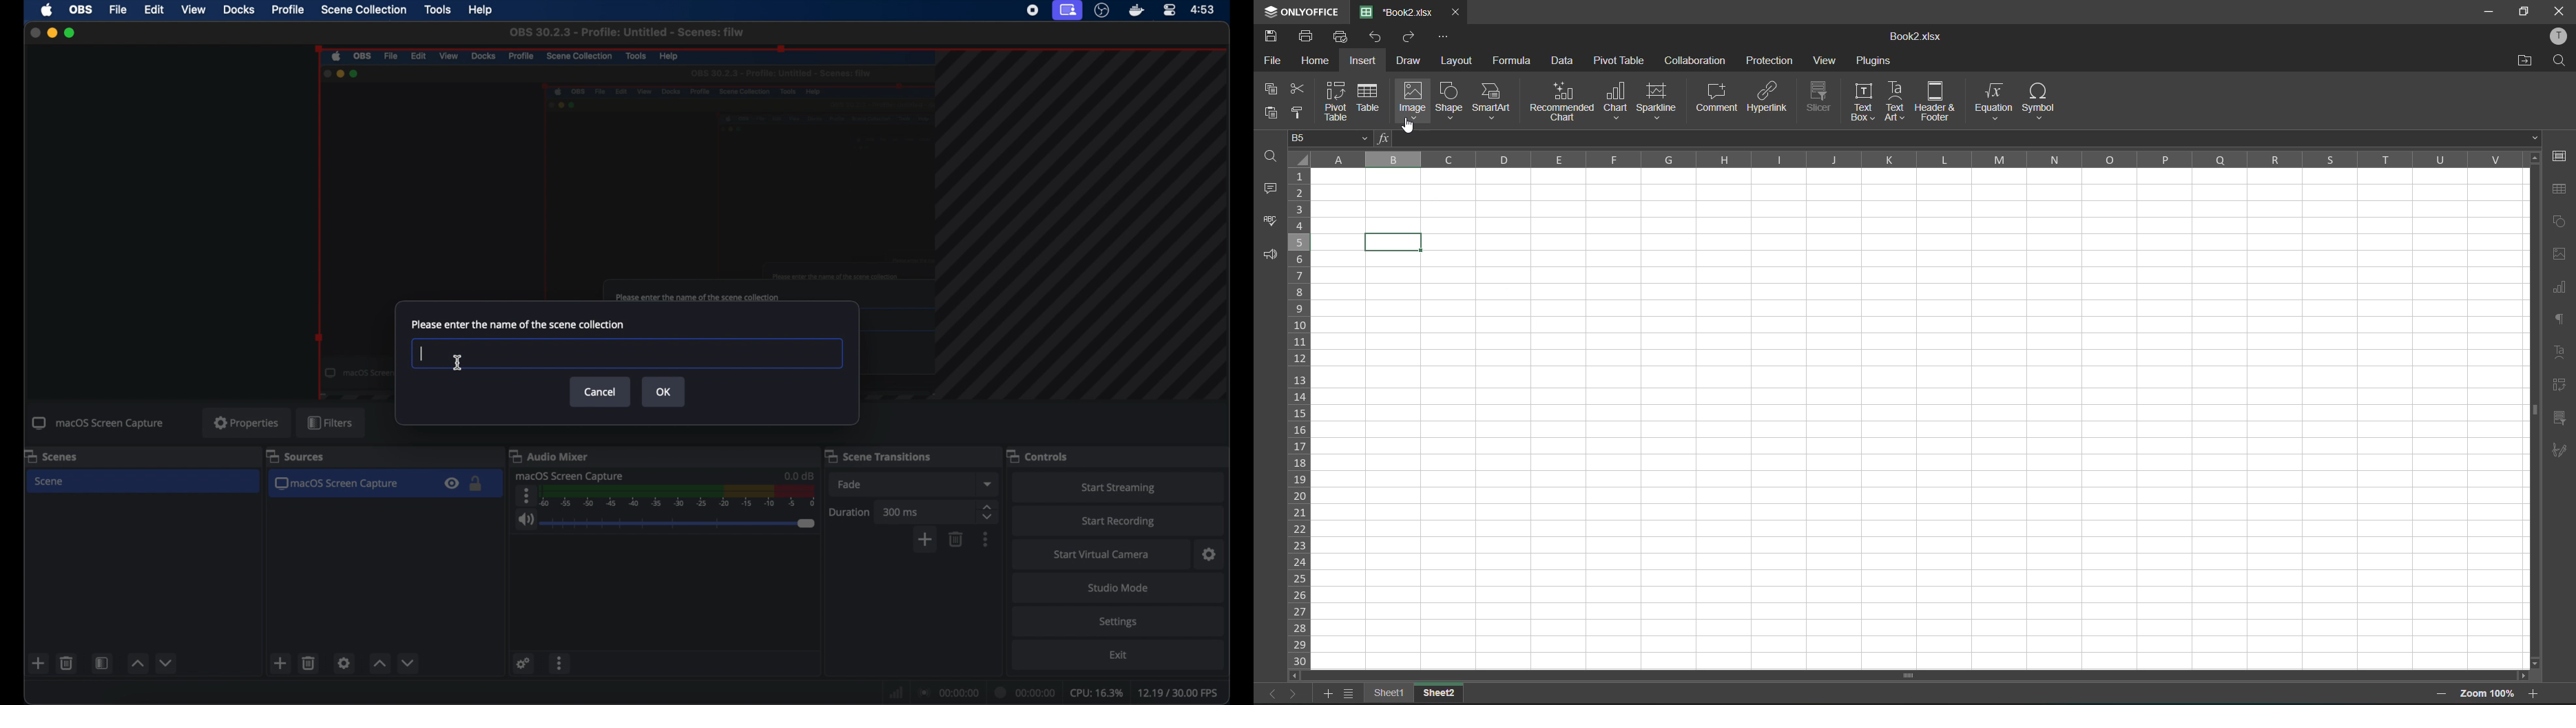  Describe the element at coordinates (1182, 693) in the screenshot. I see `fps` at that location.